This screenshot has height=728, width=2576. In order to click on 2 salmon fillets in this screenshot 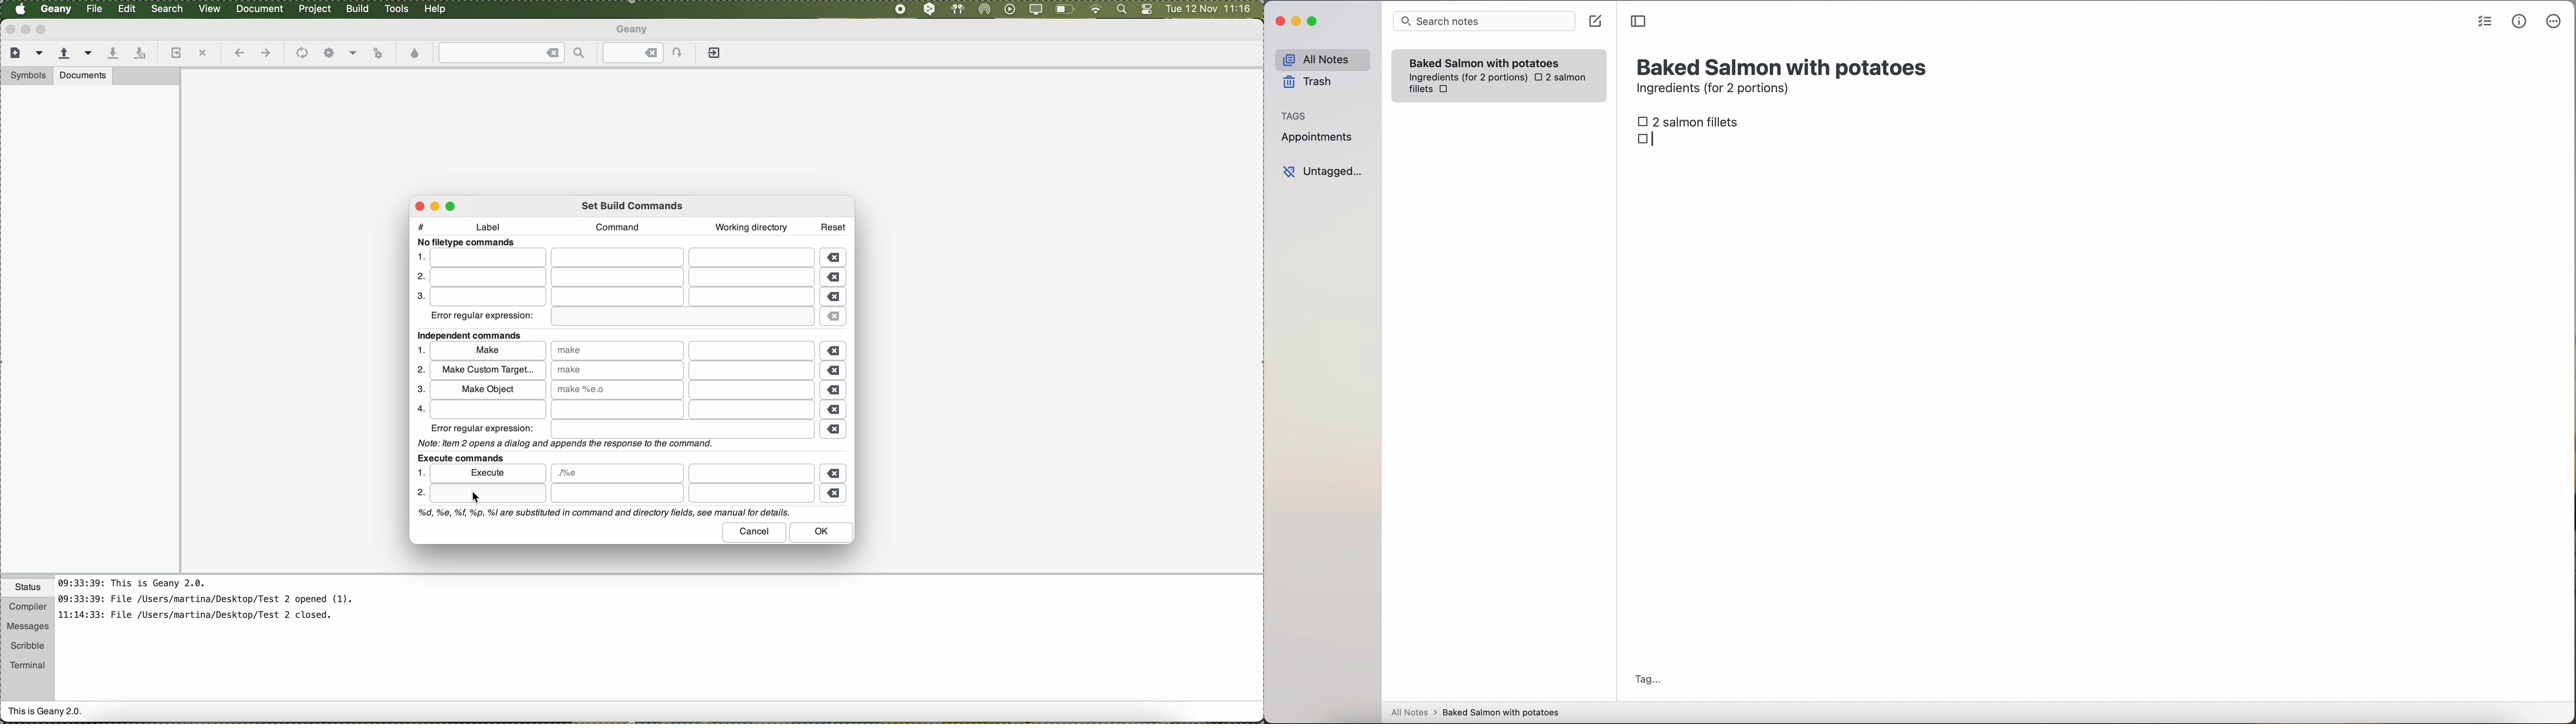, I will do `click(1691, 121)`.